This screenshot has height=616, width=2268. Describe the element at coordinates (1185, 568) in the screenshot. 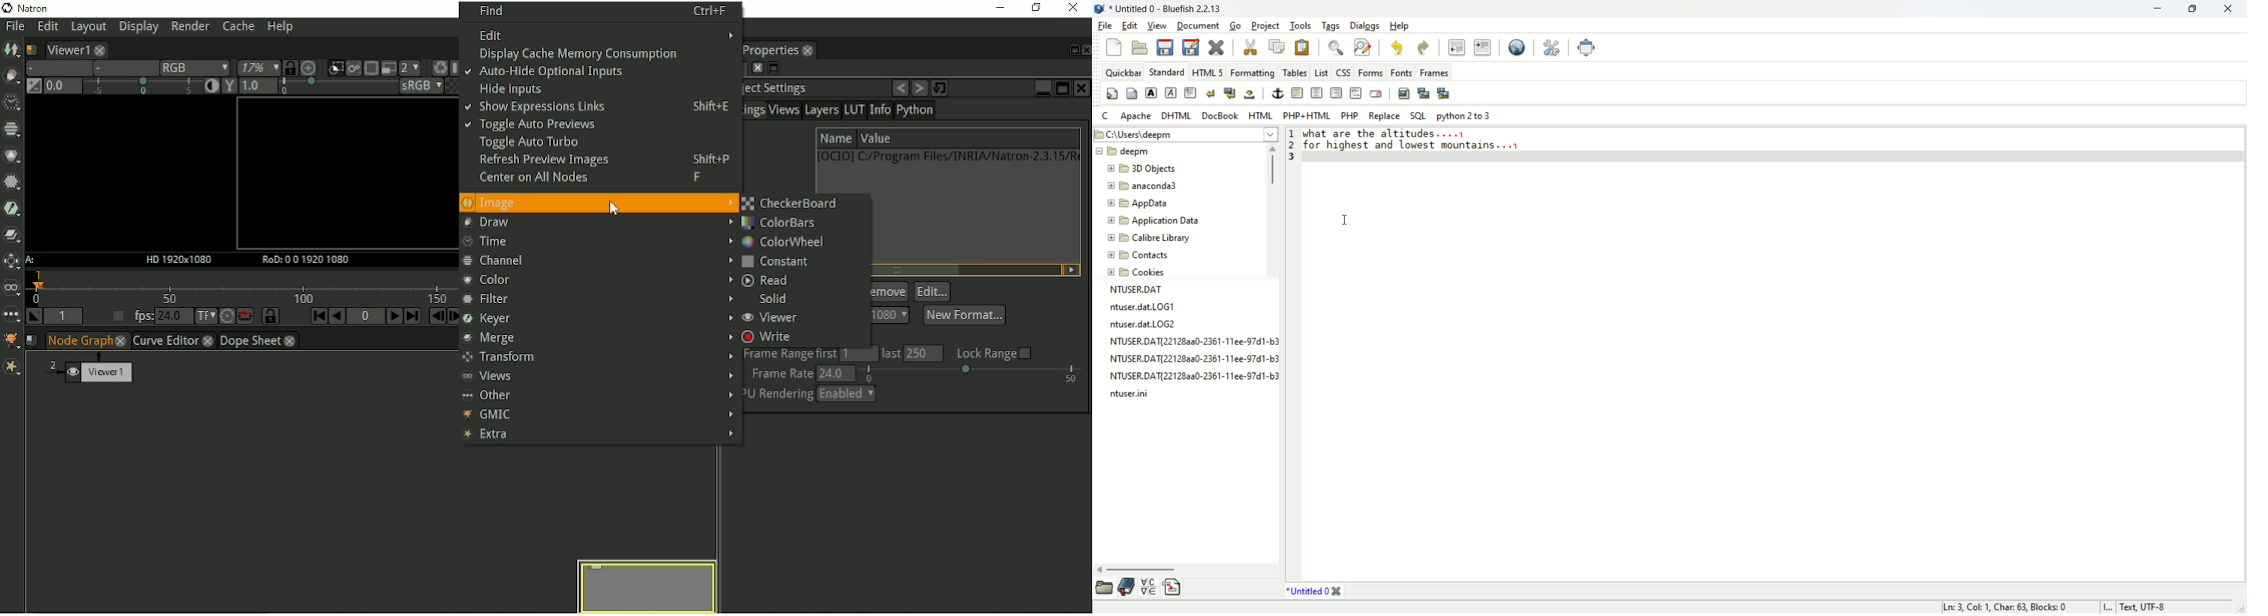

I see `horizontal scroll bar` at that location.